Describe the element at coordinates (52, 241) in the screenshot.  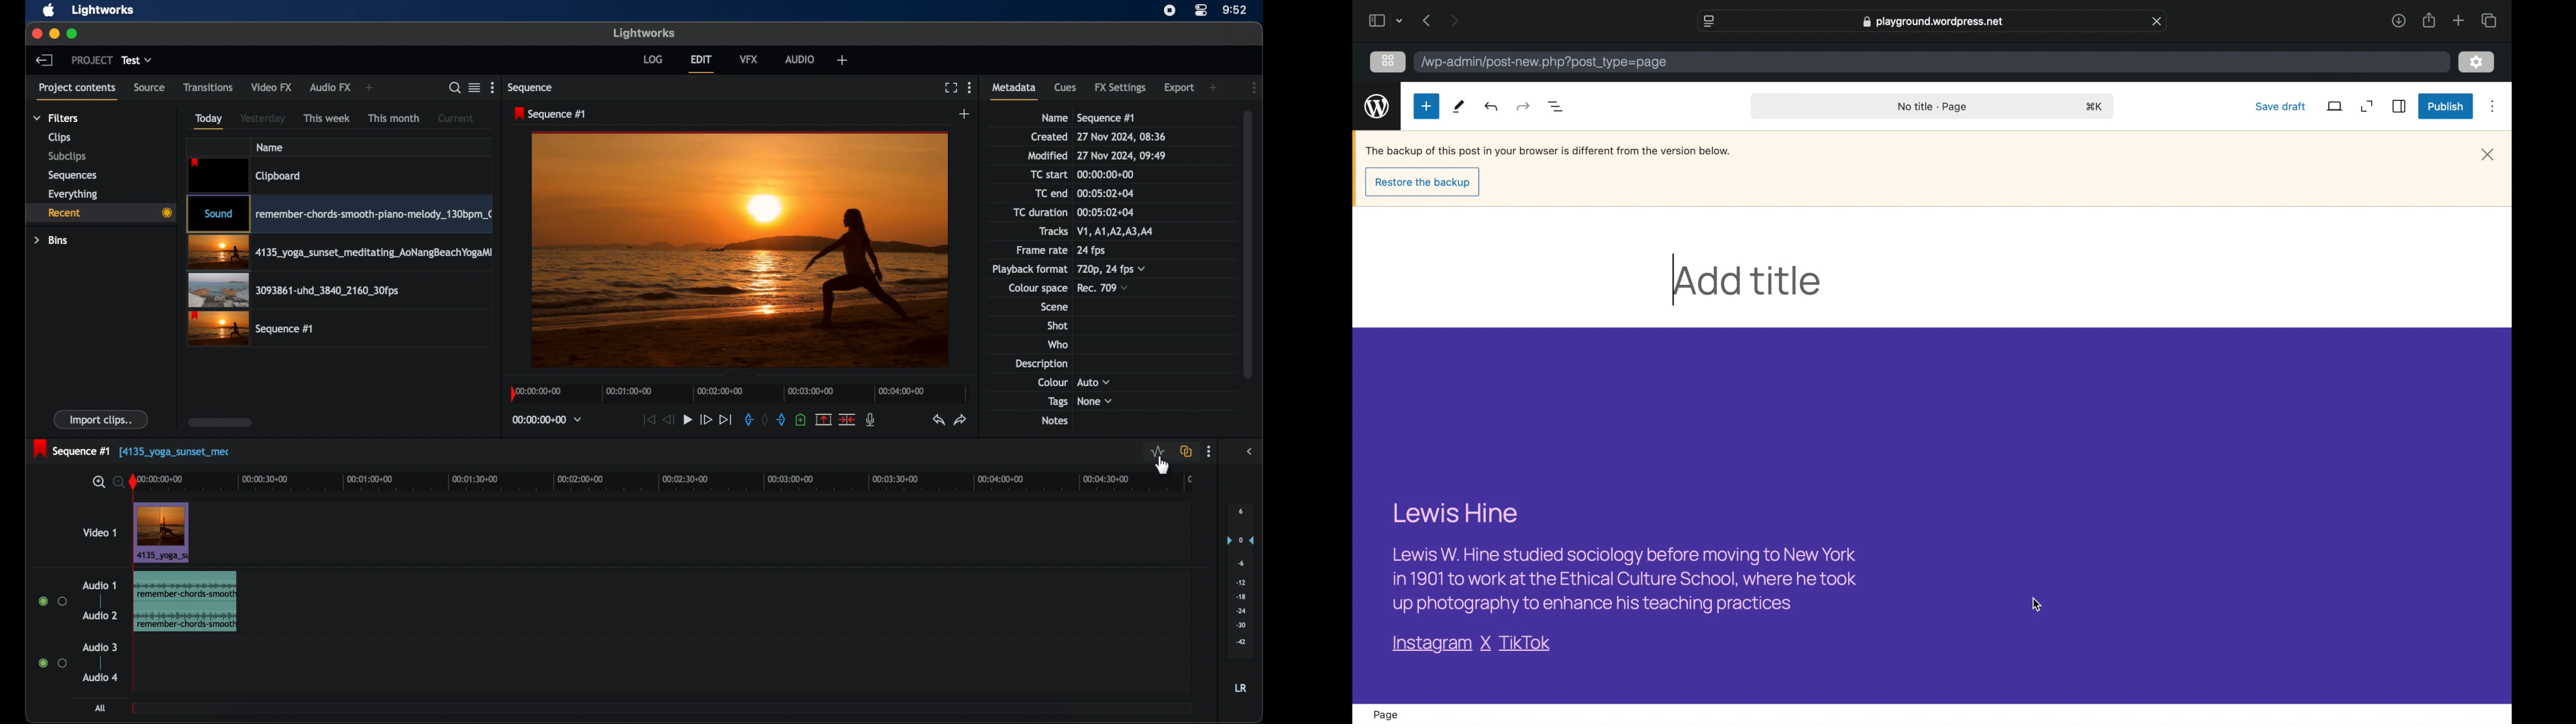
I see `bins` at that location.